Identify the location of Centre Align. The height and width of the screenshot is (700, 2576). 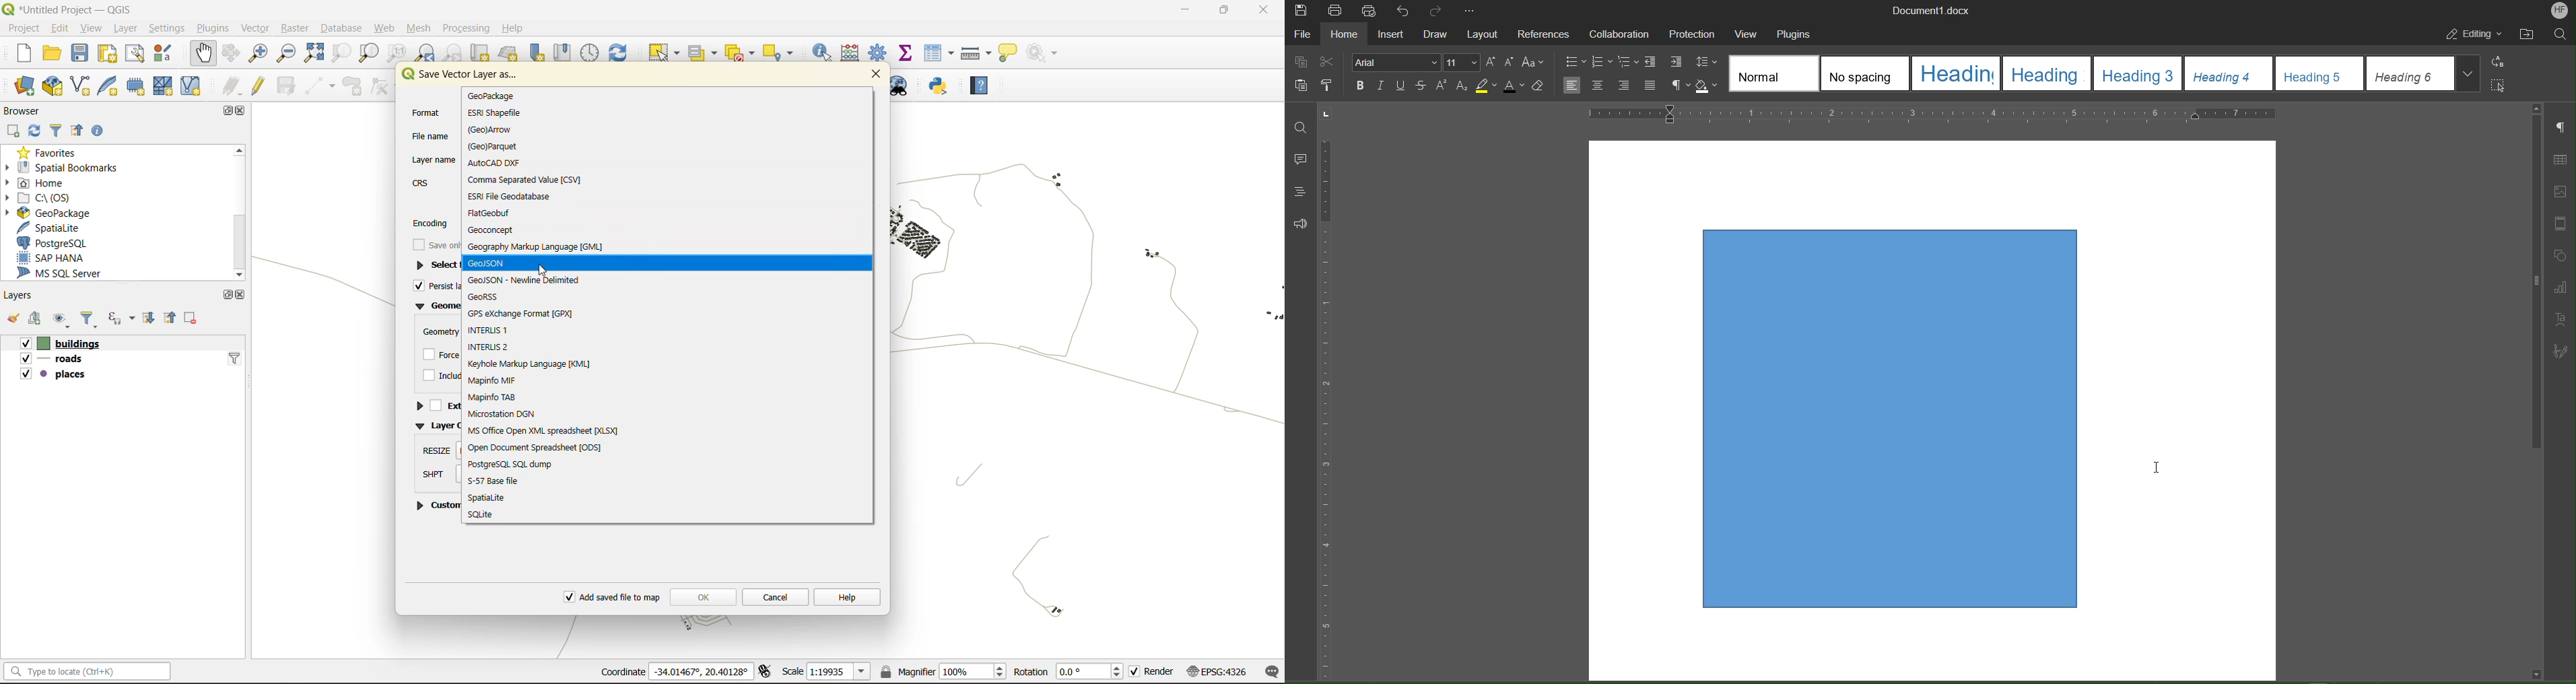
(1597, 86).